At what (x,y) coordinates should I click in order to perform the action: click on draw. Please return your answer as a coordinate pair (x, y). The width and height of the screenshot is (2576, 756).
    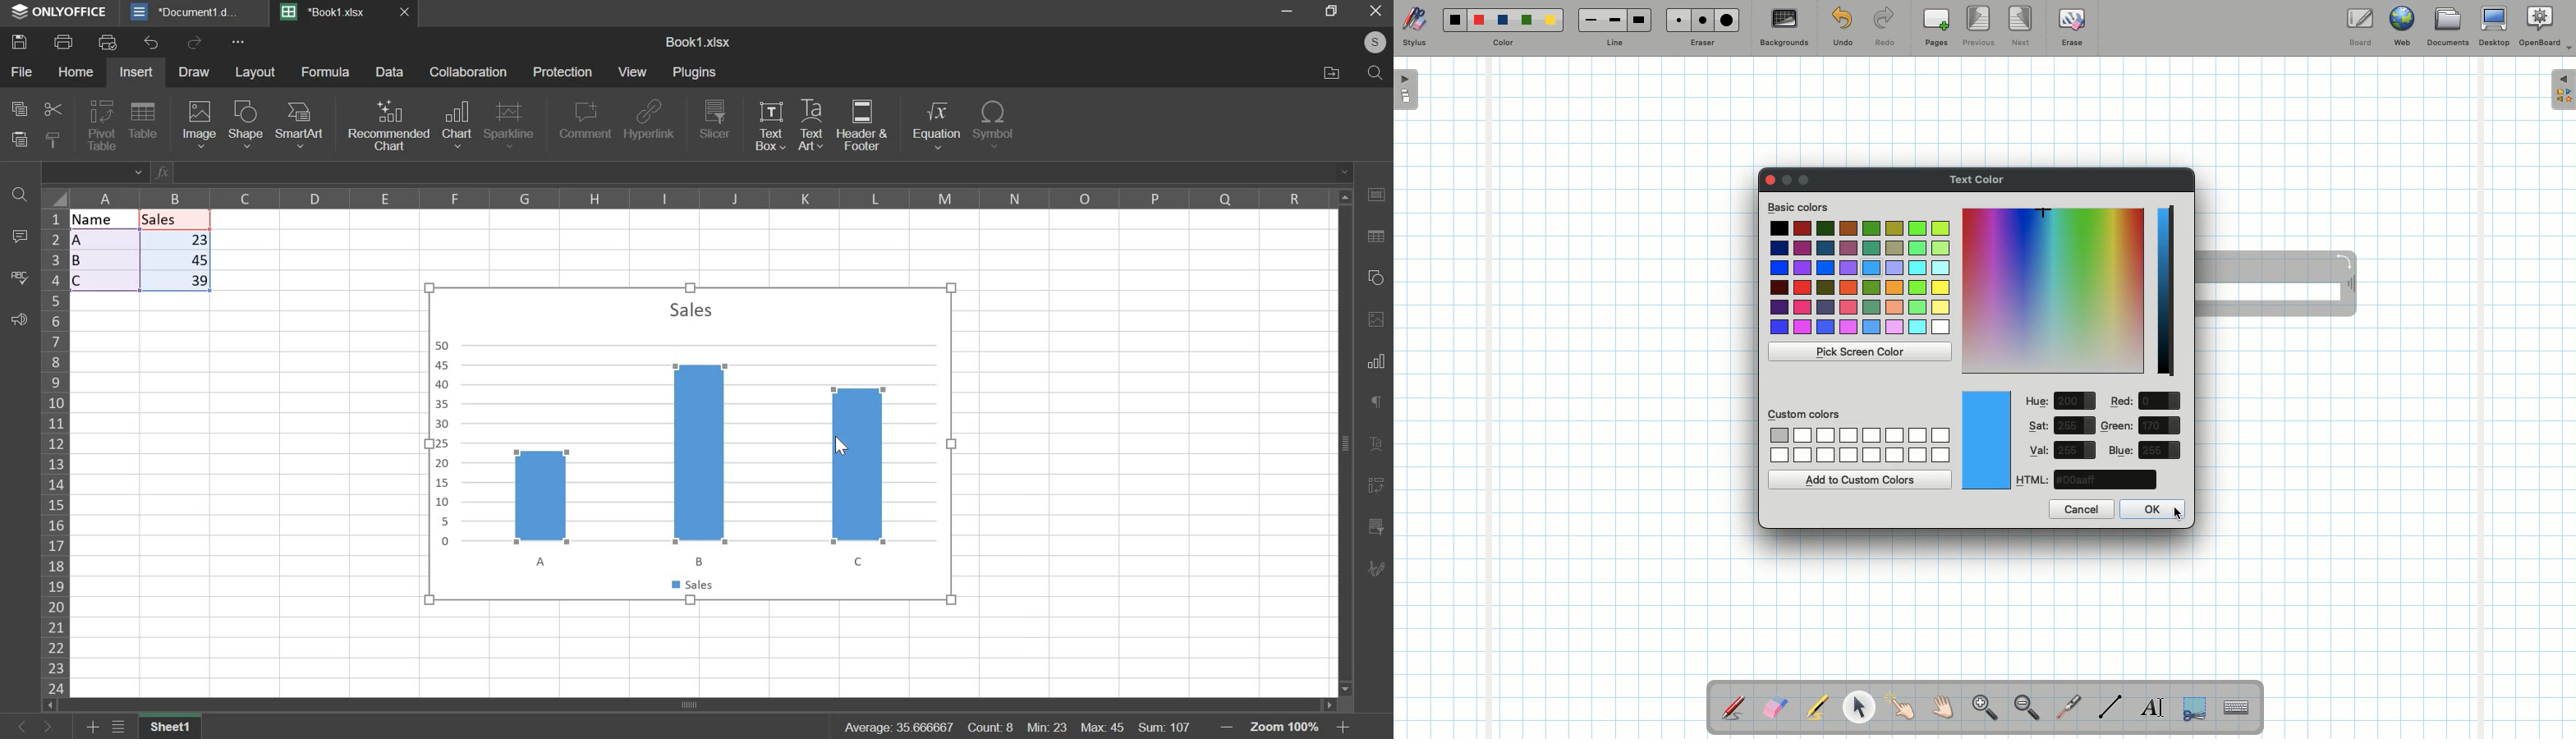
    Looking at the image, I should click on (193, 72).